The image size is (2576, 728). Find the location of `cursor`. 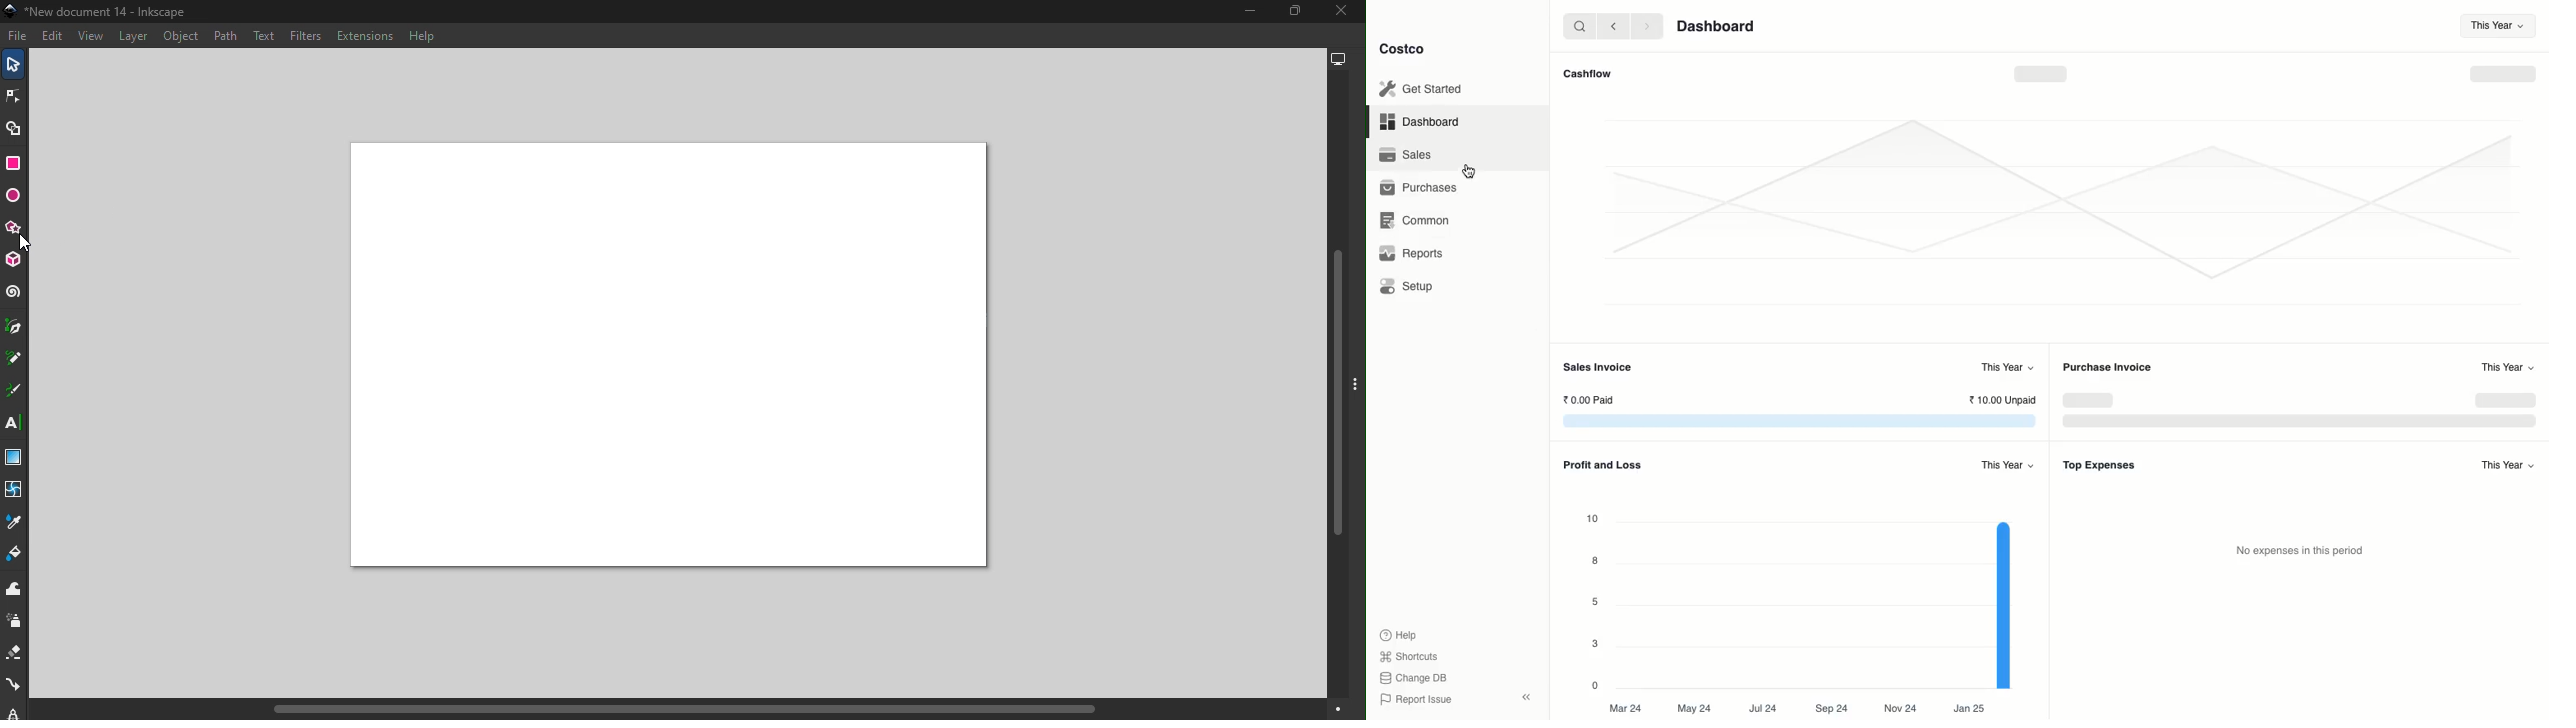

cursor is located at coordinates (1471, 169).